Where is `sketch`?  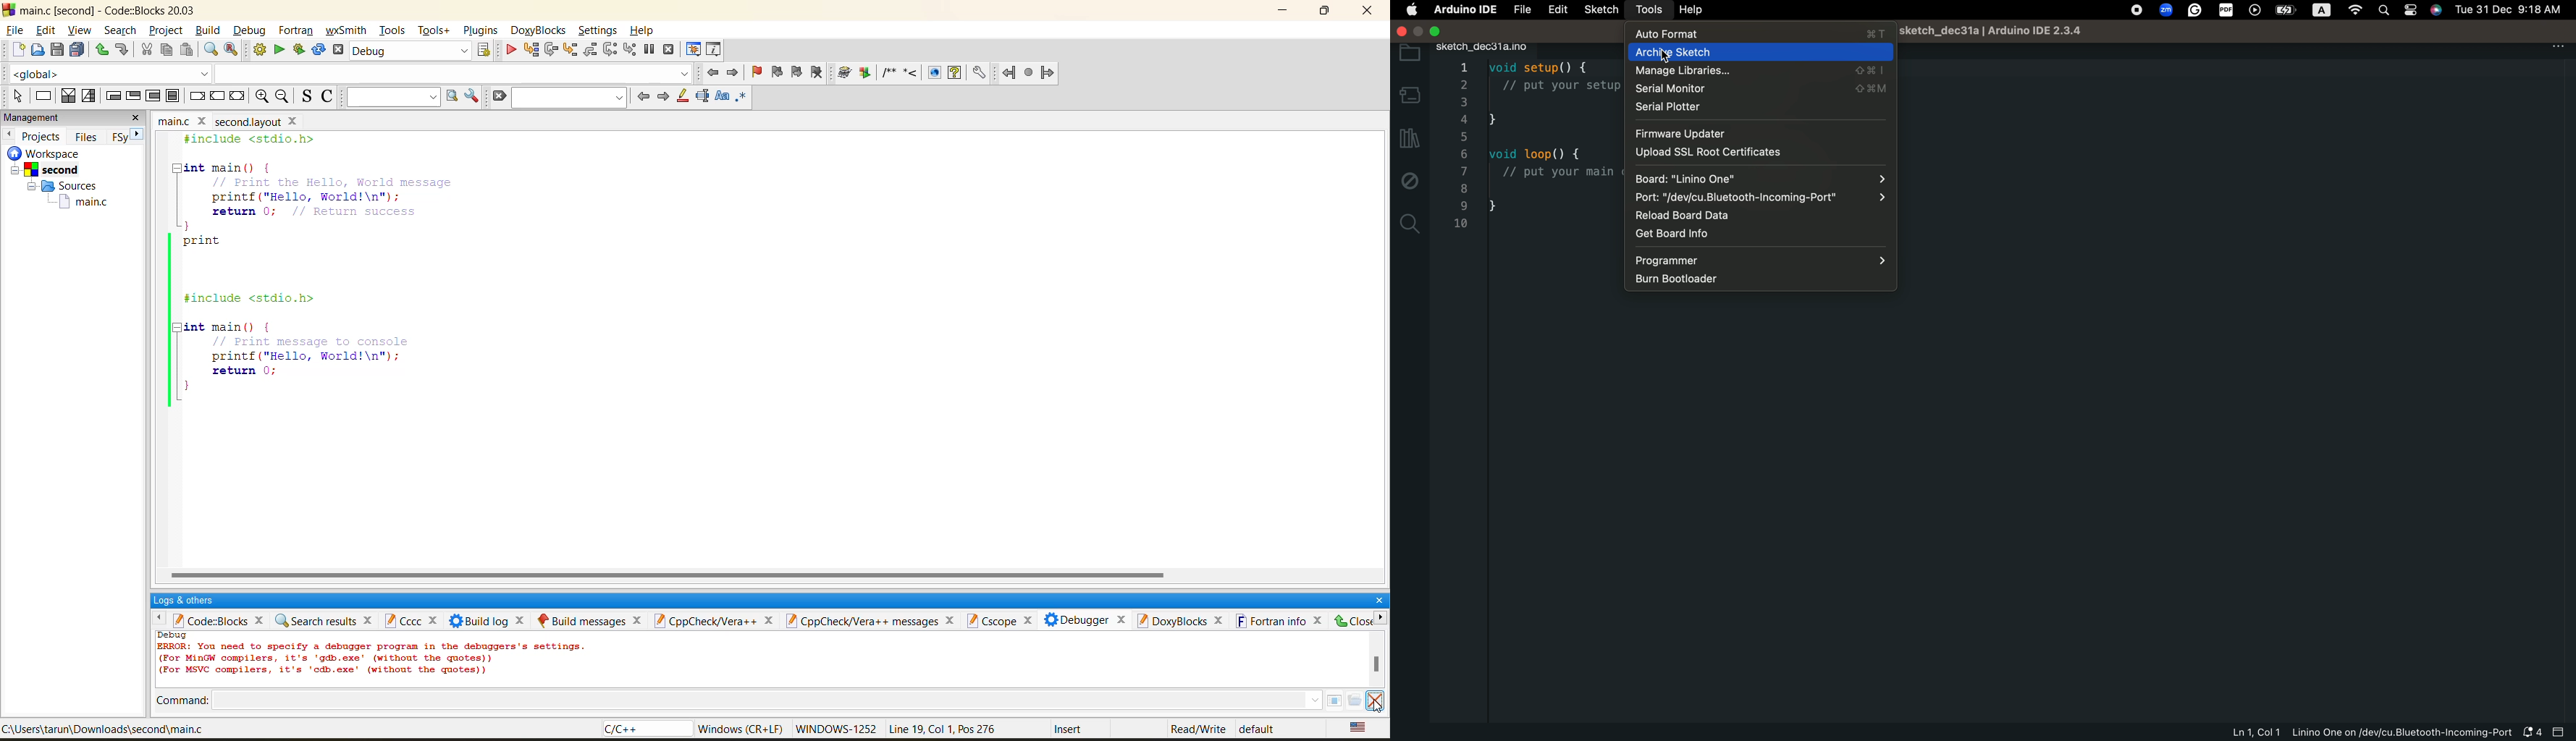 sketch is located at coordinates (1597, 9).